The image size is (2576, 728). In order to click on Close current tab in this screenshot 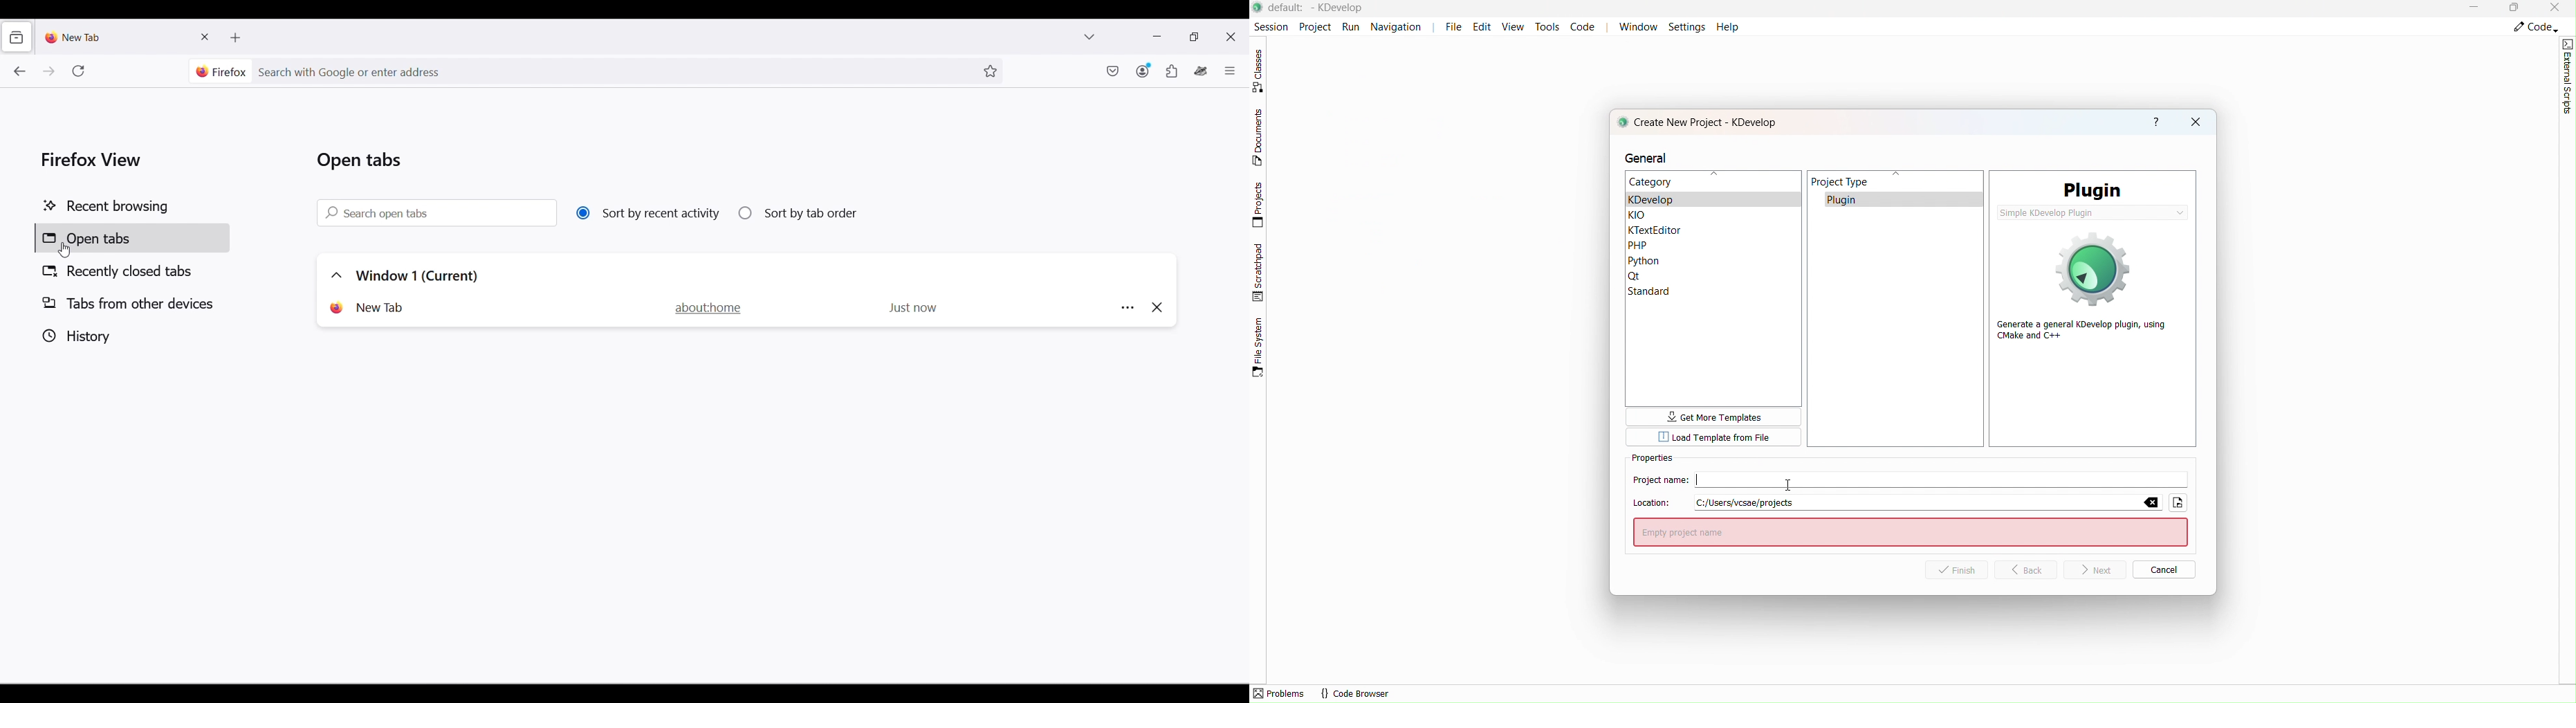, I will do `click(206, 36)`.